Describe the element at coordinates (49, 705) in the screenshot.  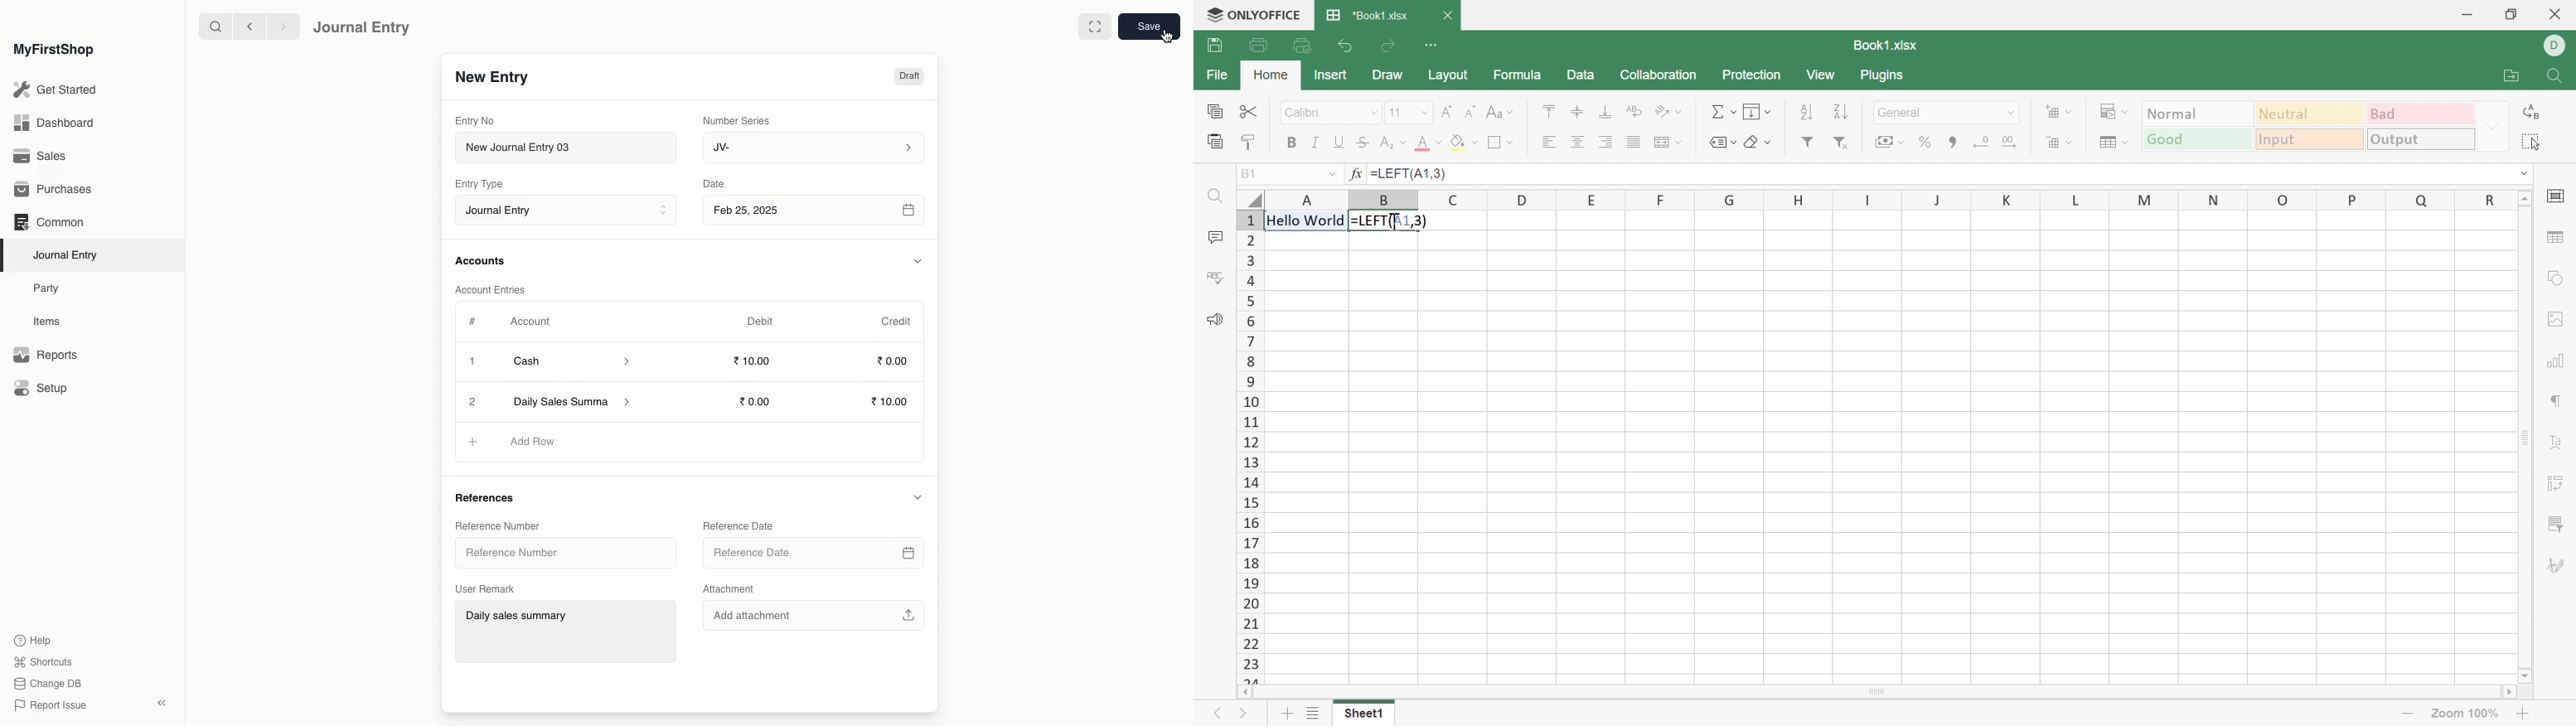
I see `Report Issue` at that location.